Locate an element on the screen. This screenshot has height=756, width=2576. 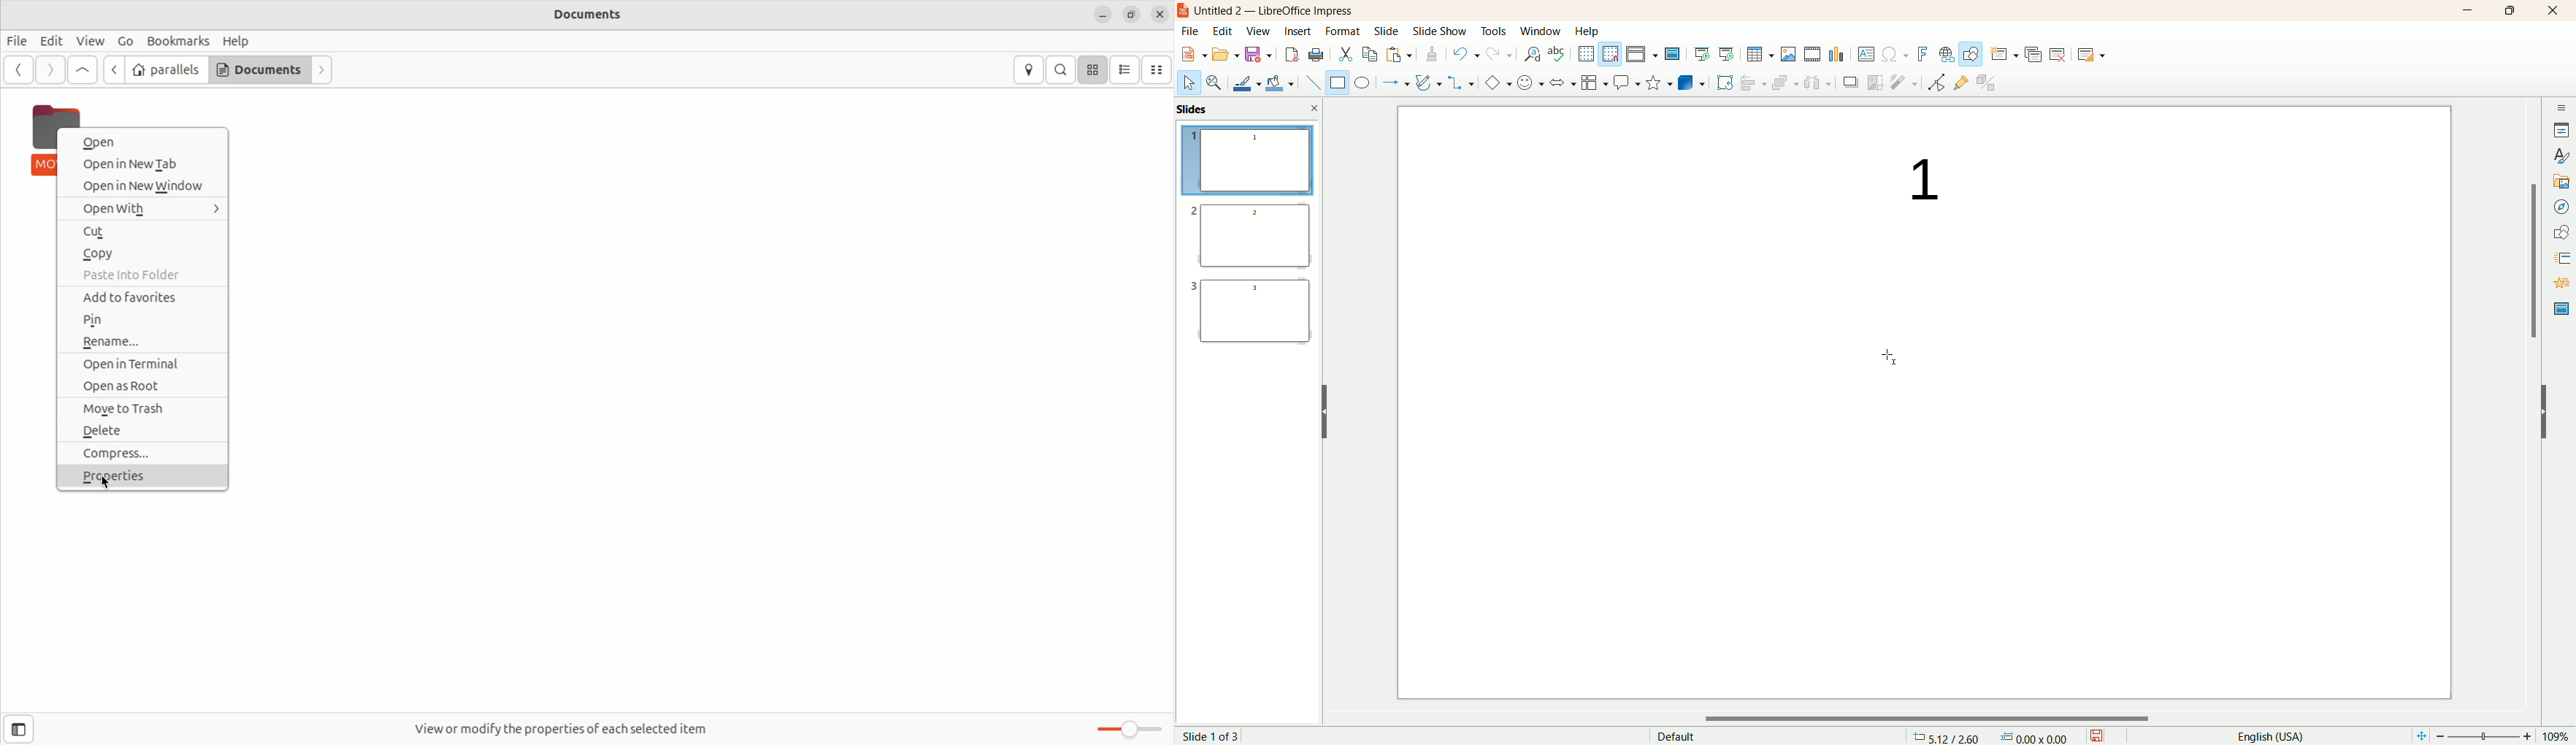
copy is located at coordinates (145, 252).